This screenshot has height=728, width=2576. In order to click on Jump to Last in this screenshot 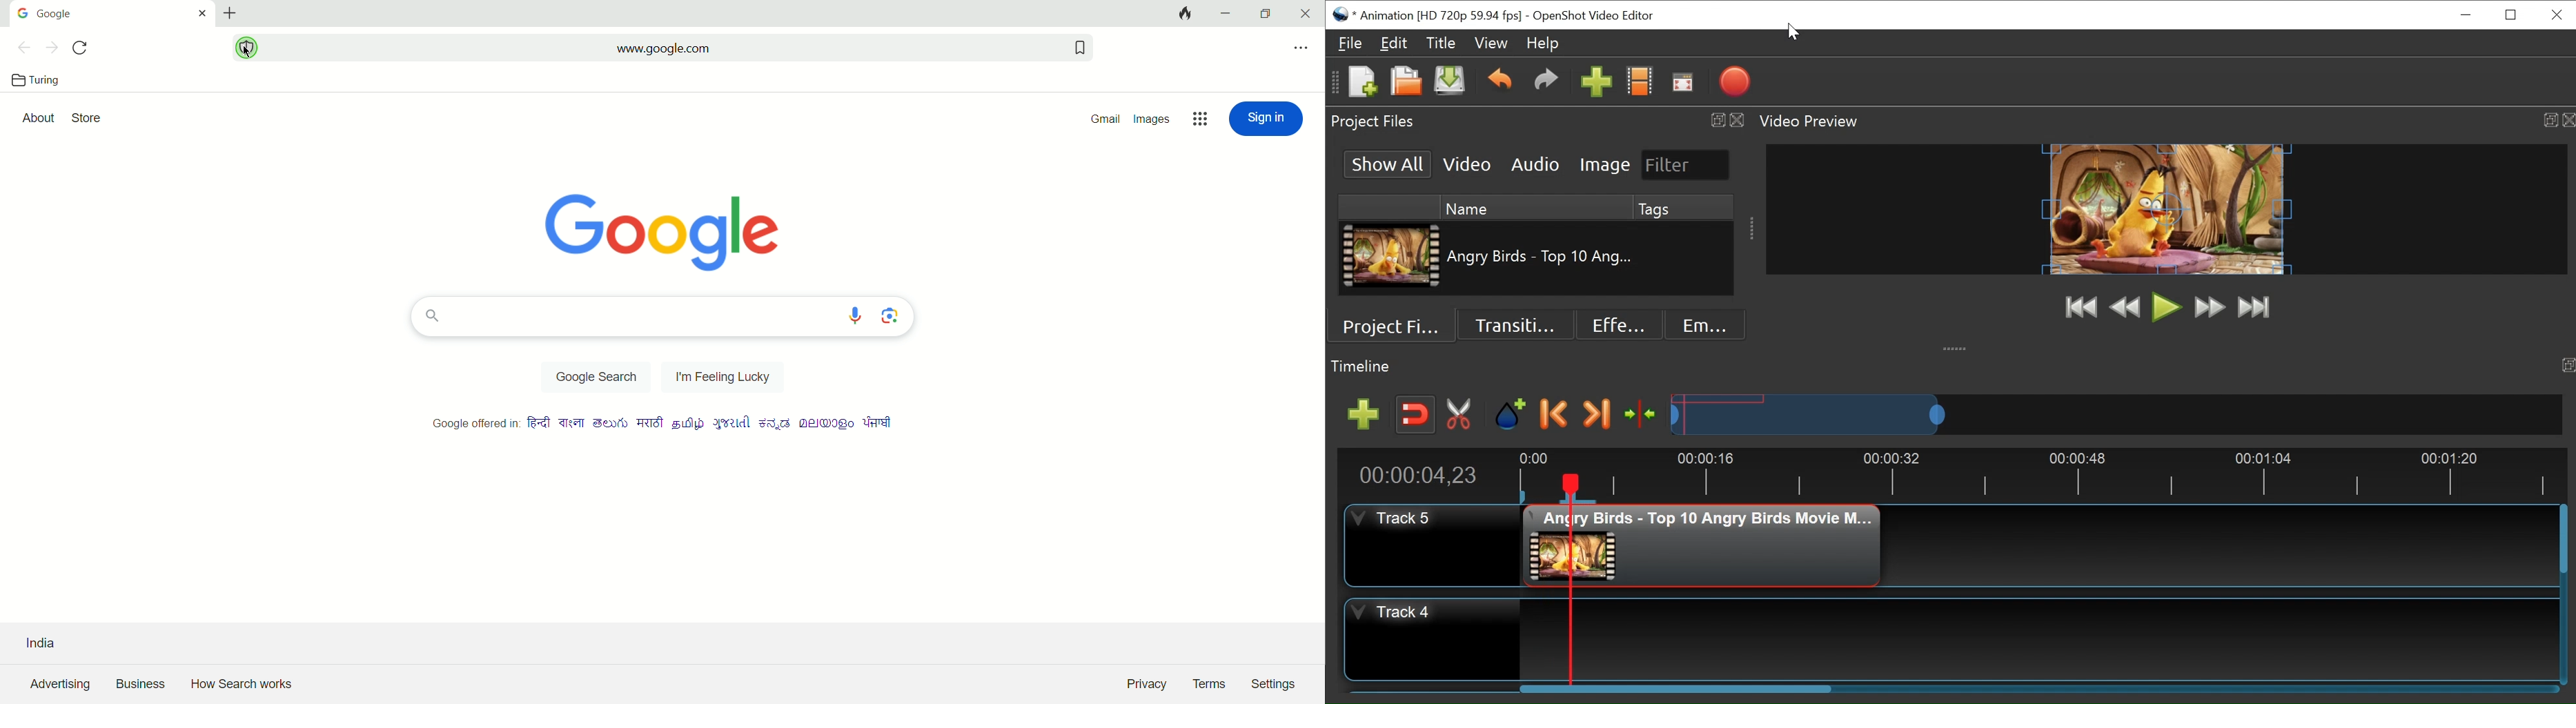, I will do `click(2254, 308)`.